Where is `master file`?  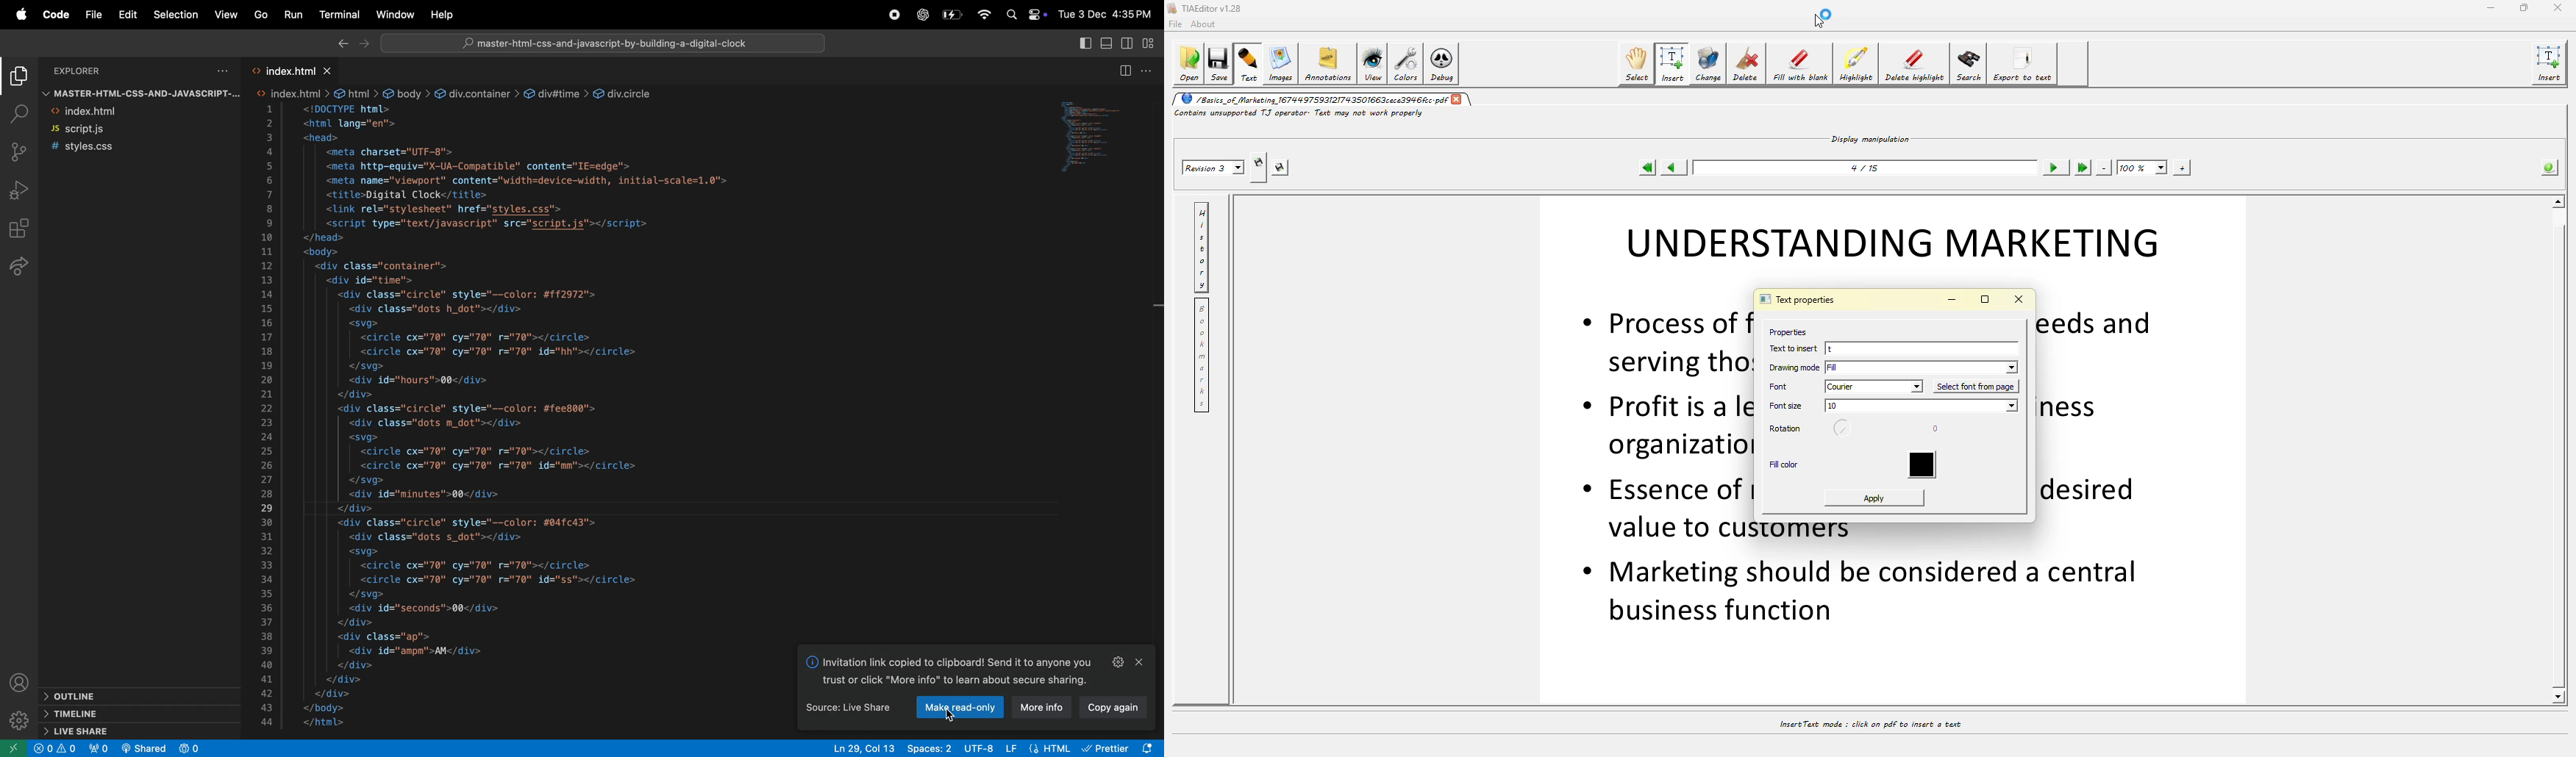 master file is located at coordinates (135, 93).